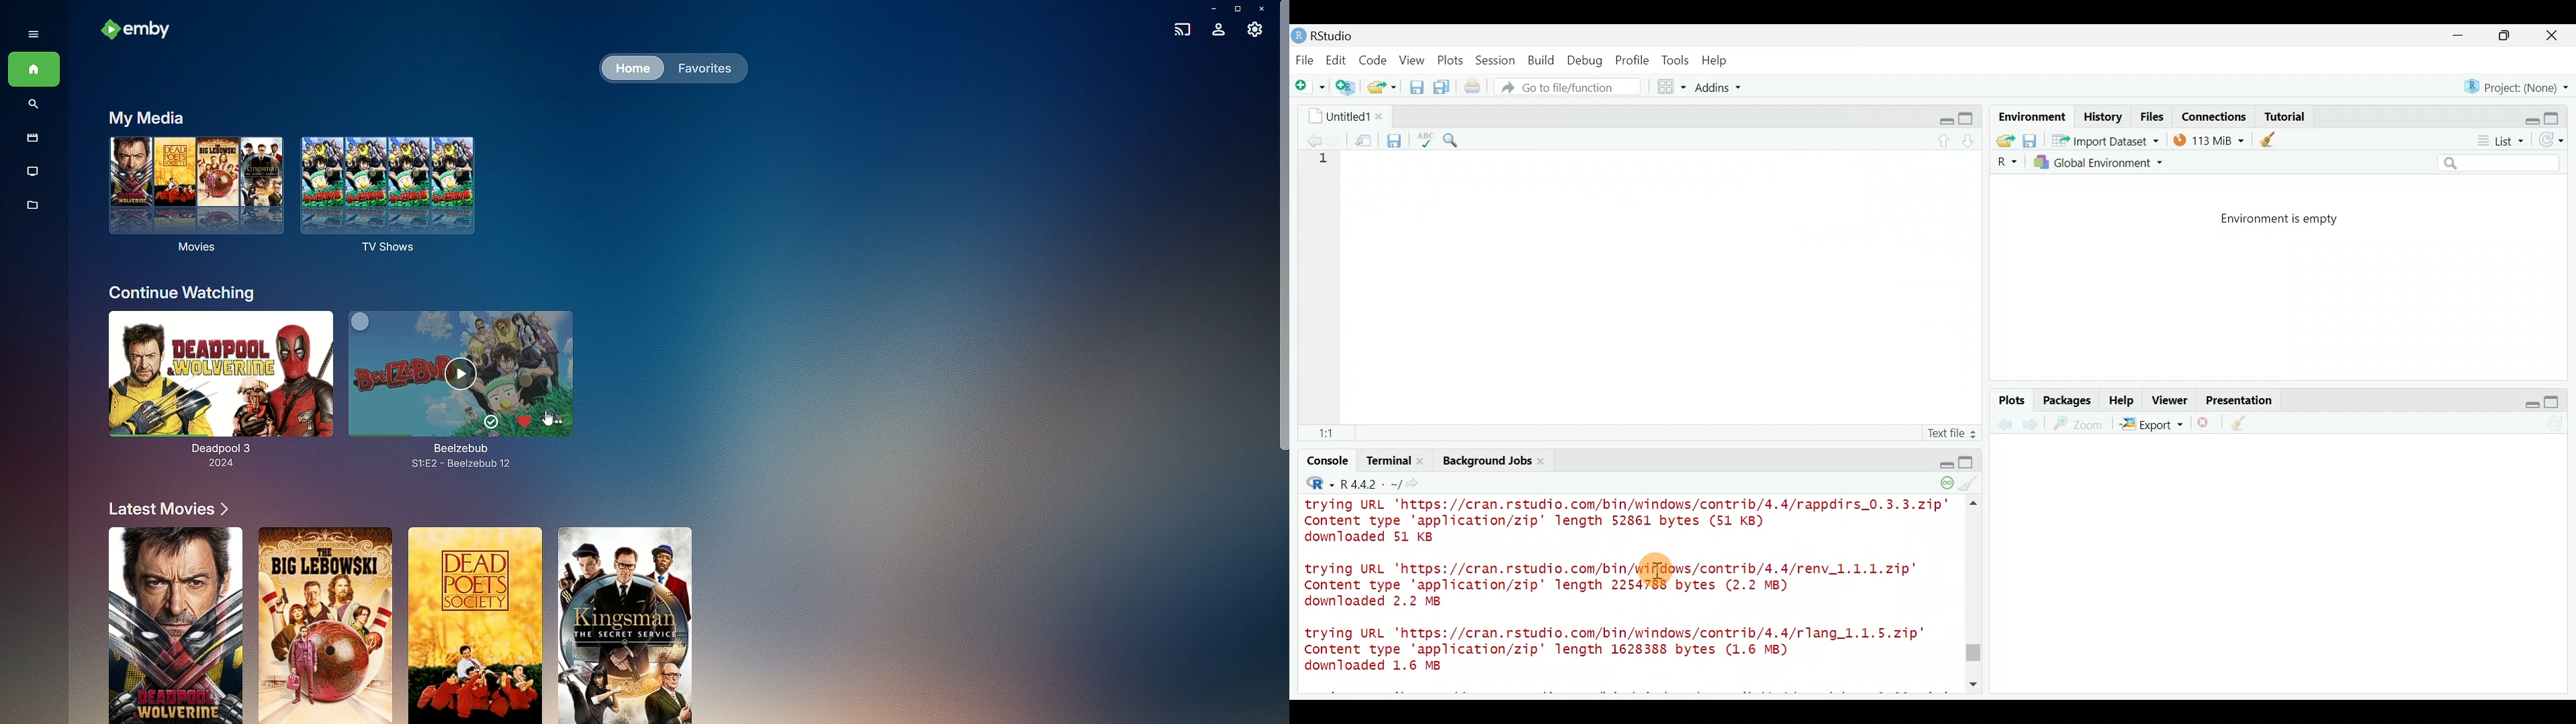 This screenshot has height=728, width=2576. What do you see at coordinates (1634, 522) in the screenshot?
I see `trying URL 'https://cran.rstudio.com/bin/windows/contrib/4.4/rappdirs_0.3.3.zip"
Content type 'application/zip' length 52861 bytes (51 KB)
downloaded 51 KB` at bounding box center [1634, 522].